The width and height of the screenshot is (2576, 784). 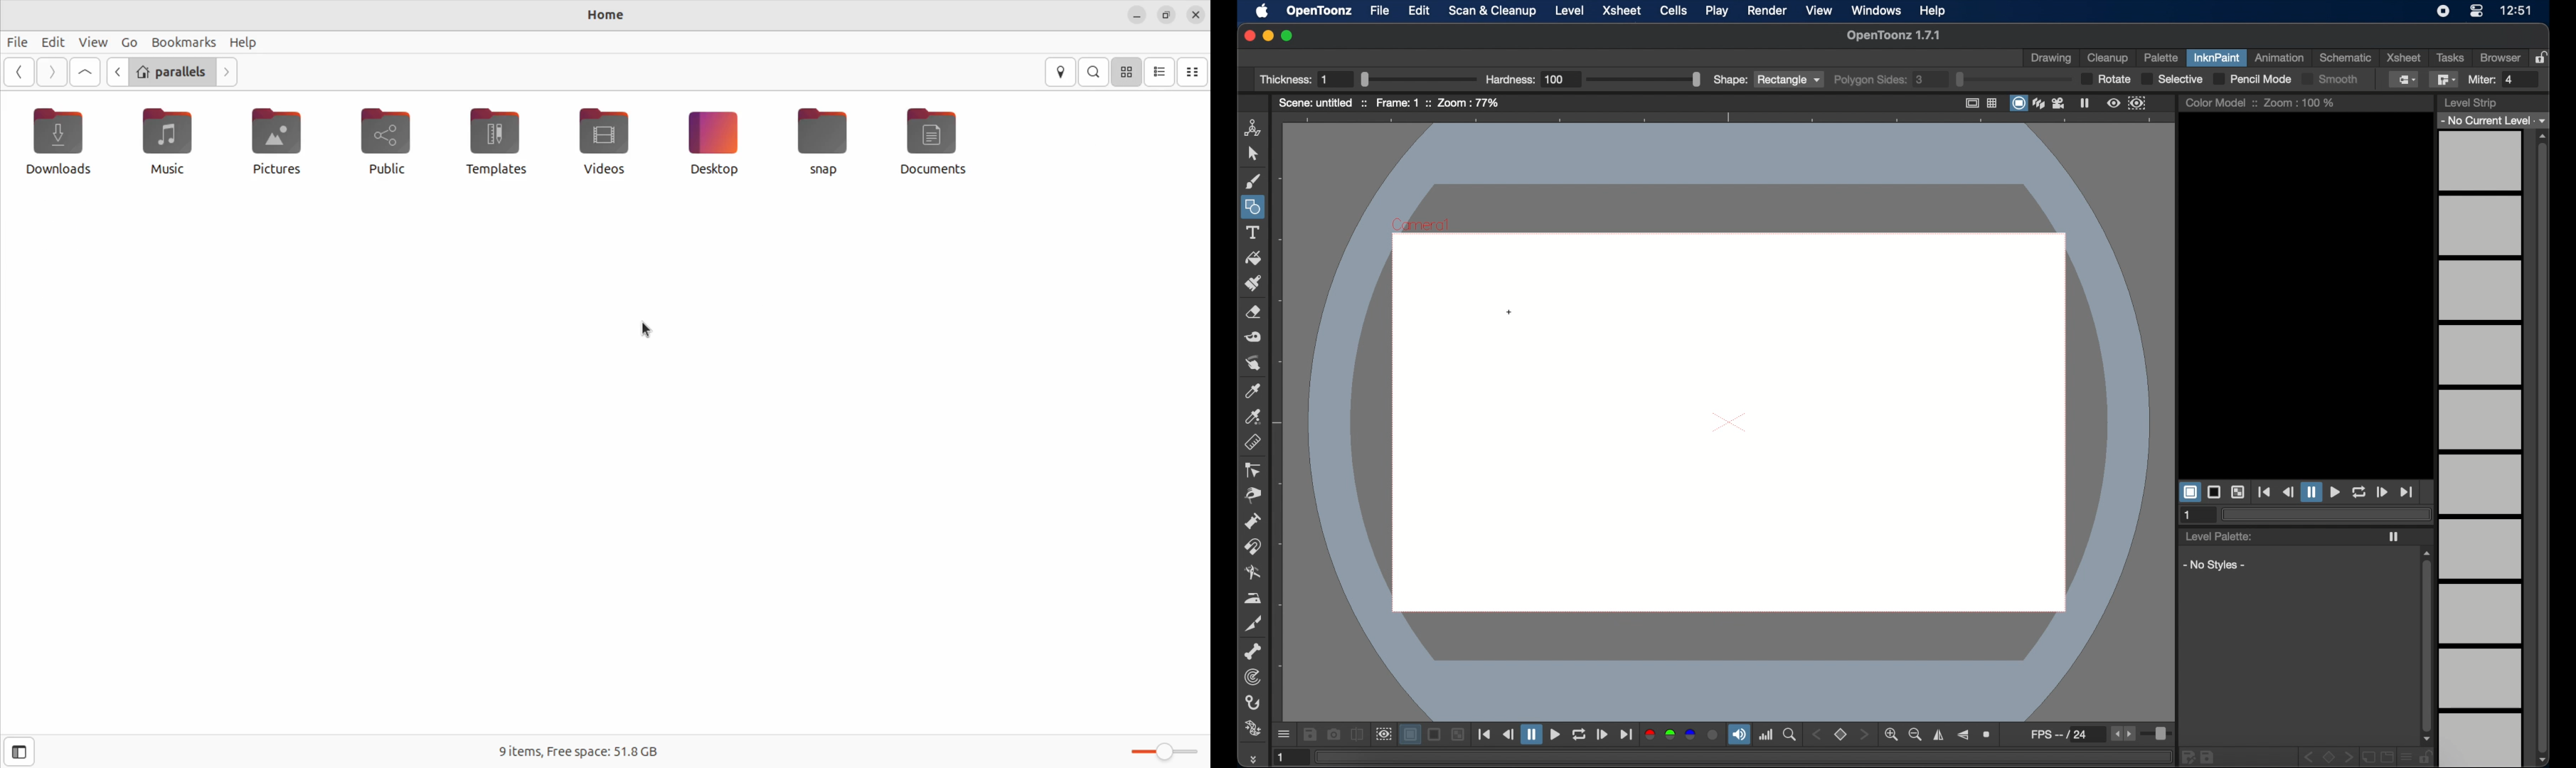 What do you see at coordinates (181, 41) in the screenshot?
I see `bookmark` at bounding box center [181, 41].